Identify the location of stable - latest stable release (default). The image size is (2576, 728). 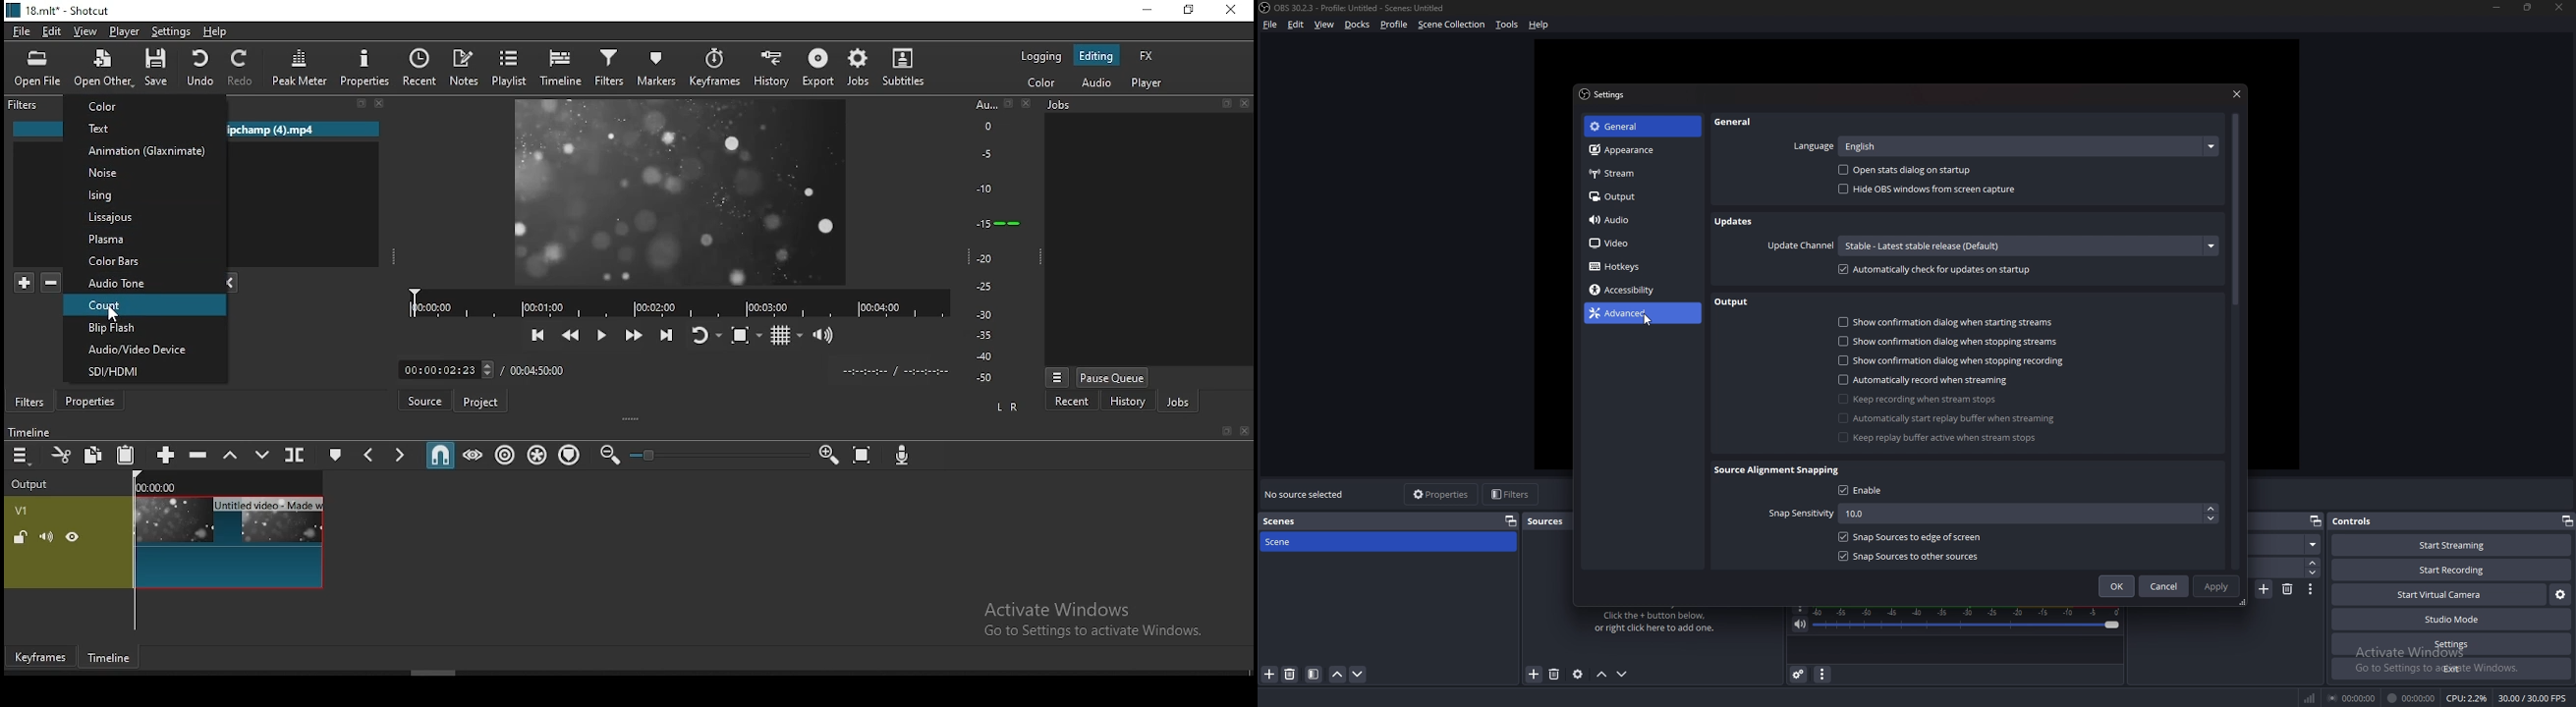
(2026, 245).